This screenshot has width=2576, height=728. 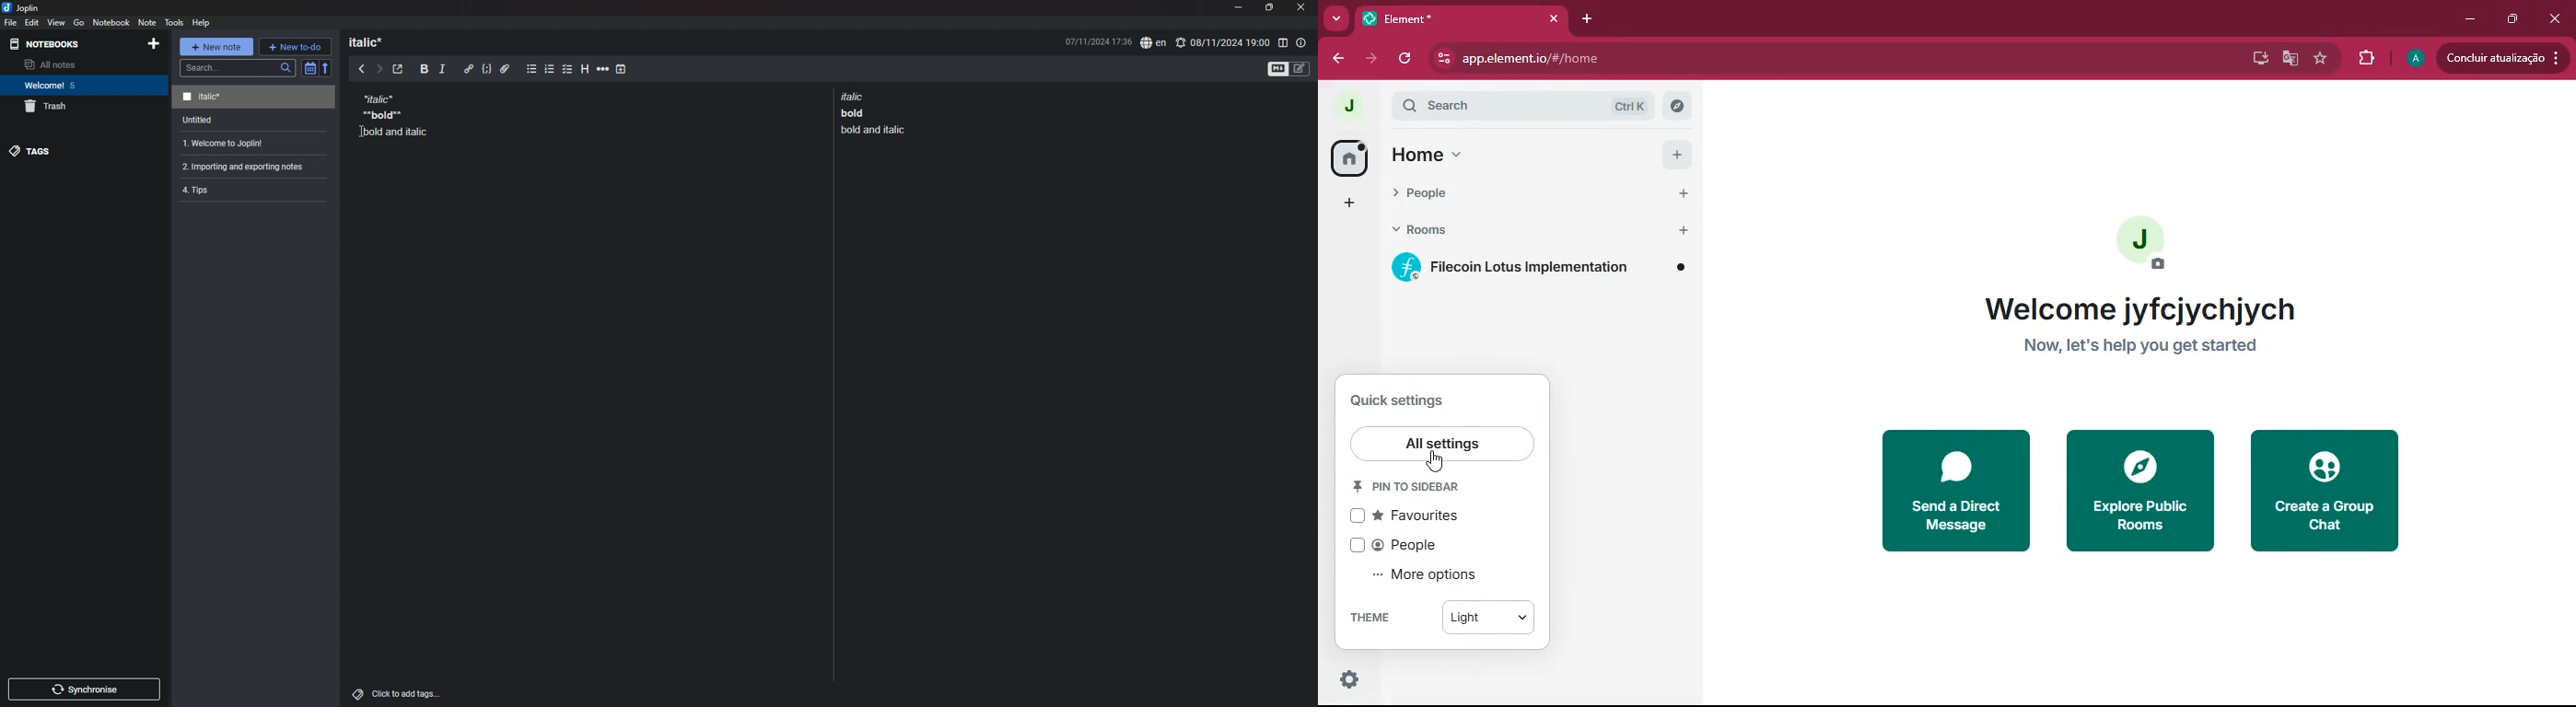 I want to click on Welcome jyfcjychjych, so click(x=2149, y=309).